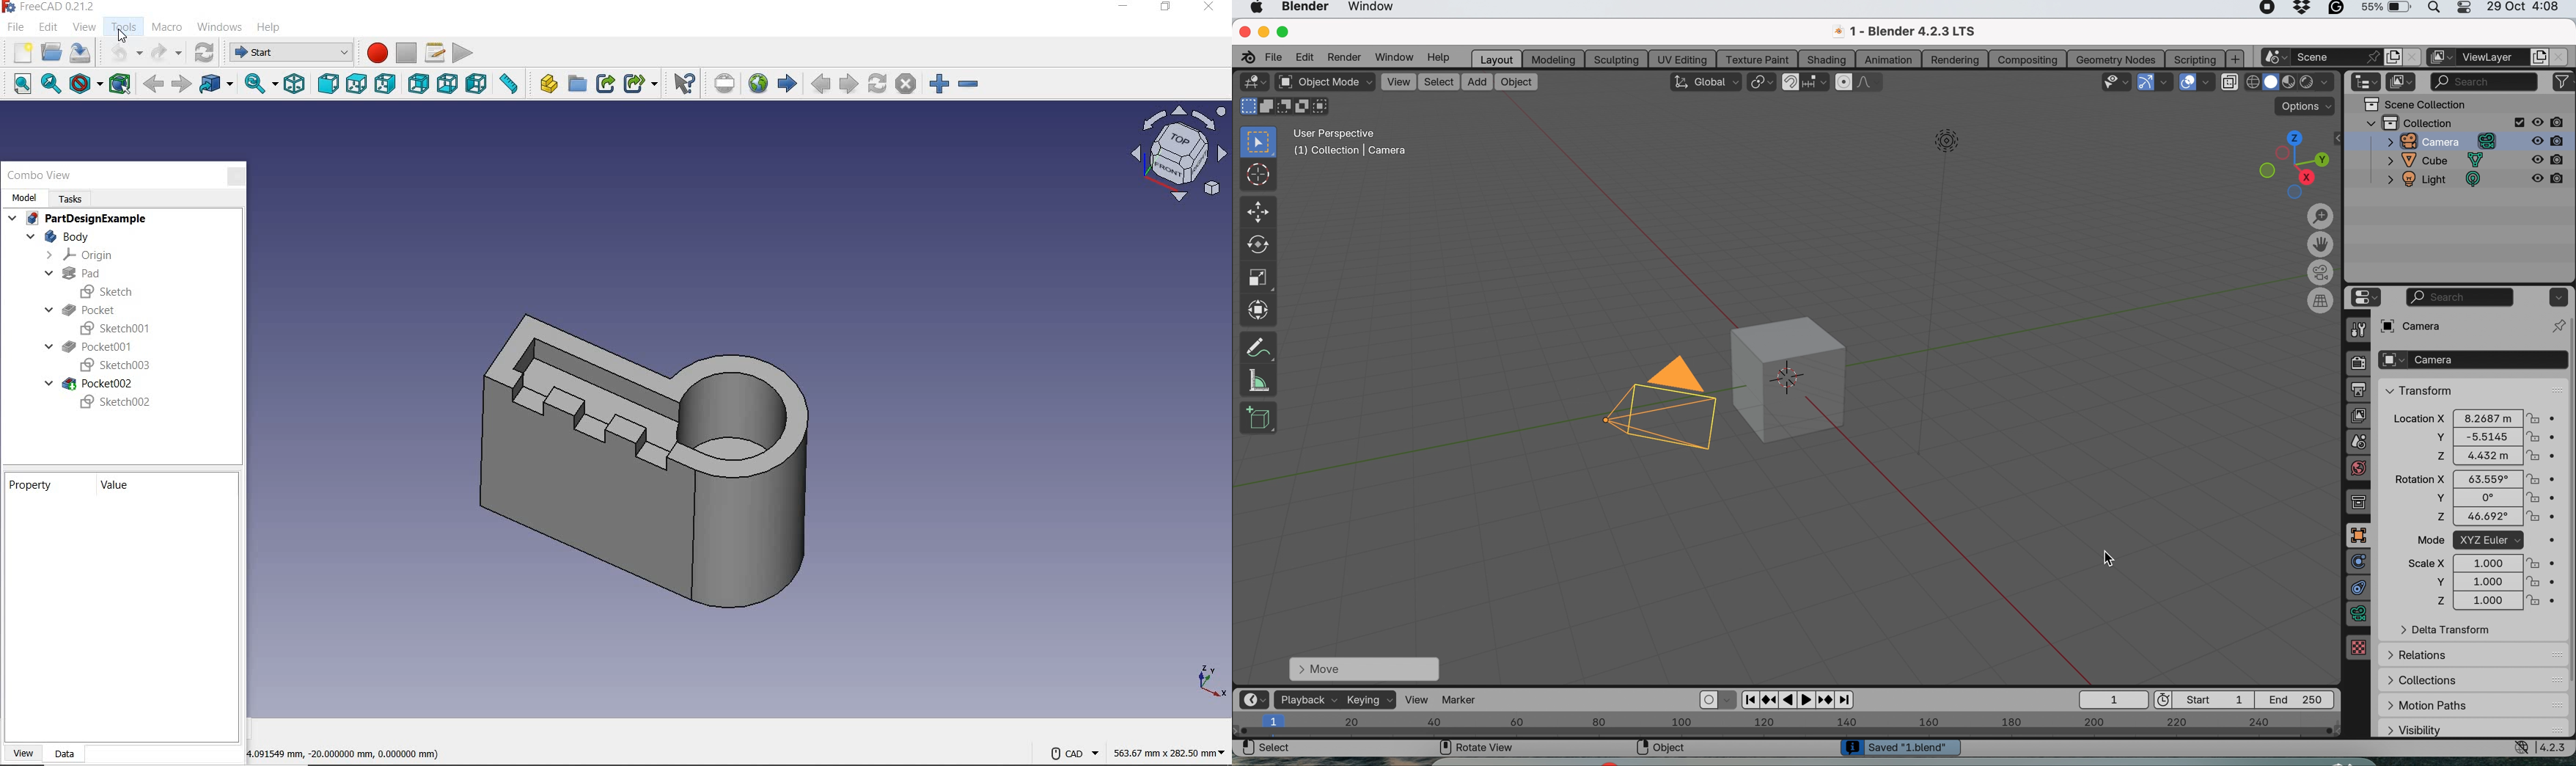 The image size is (2576, 784). What do you see at coordinates (879, 81) in the screenshot?
I see `Refresh webpage` at bounding box center [879, 81].